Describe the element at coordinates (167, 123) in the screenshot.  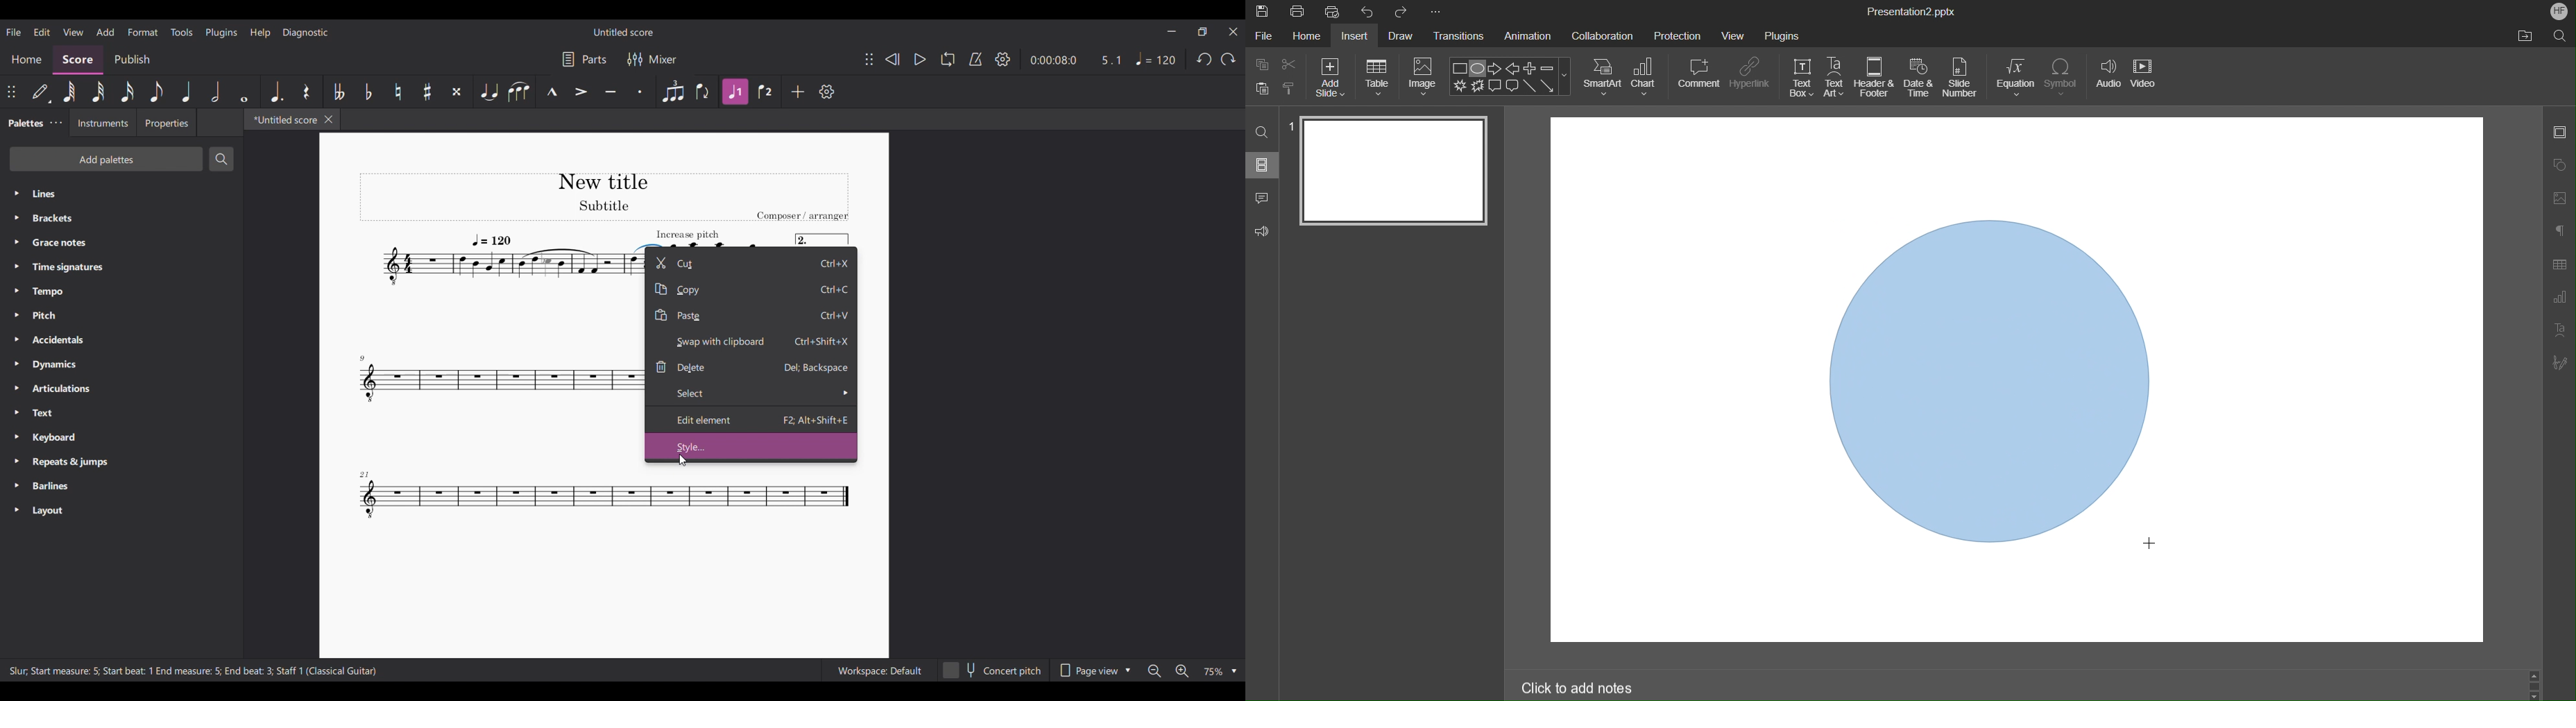
I see `Properties` at that location.